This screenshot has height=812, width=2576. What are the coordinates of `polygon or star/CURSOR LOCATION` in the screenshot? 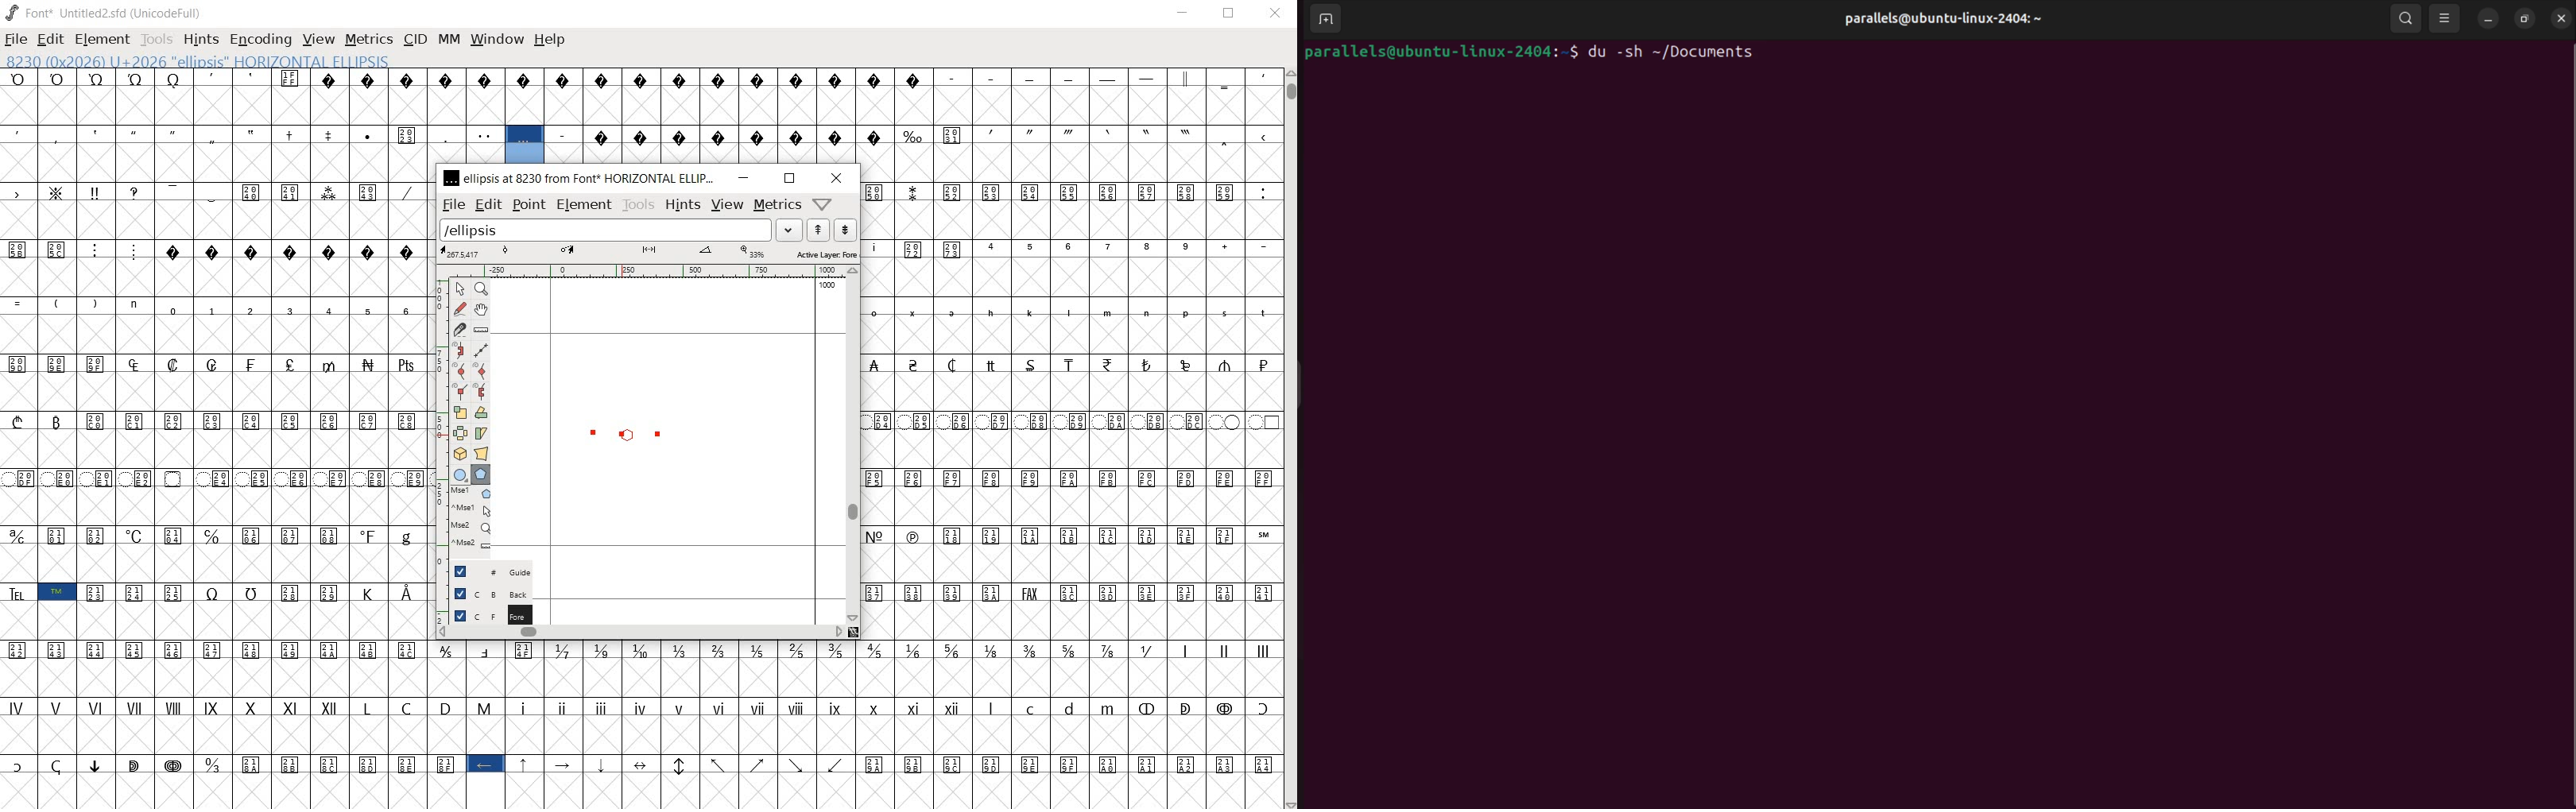 It's located at (631, 434).